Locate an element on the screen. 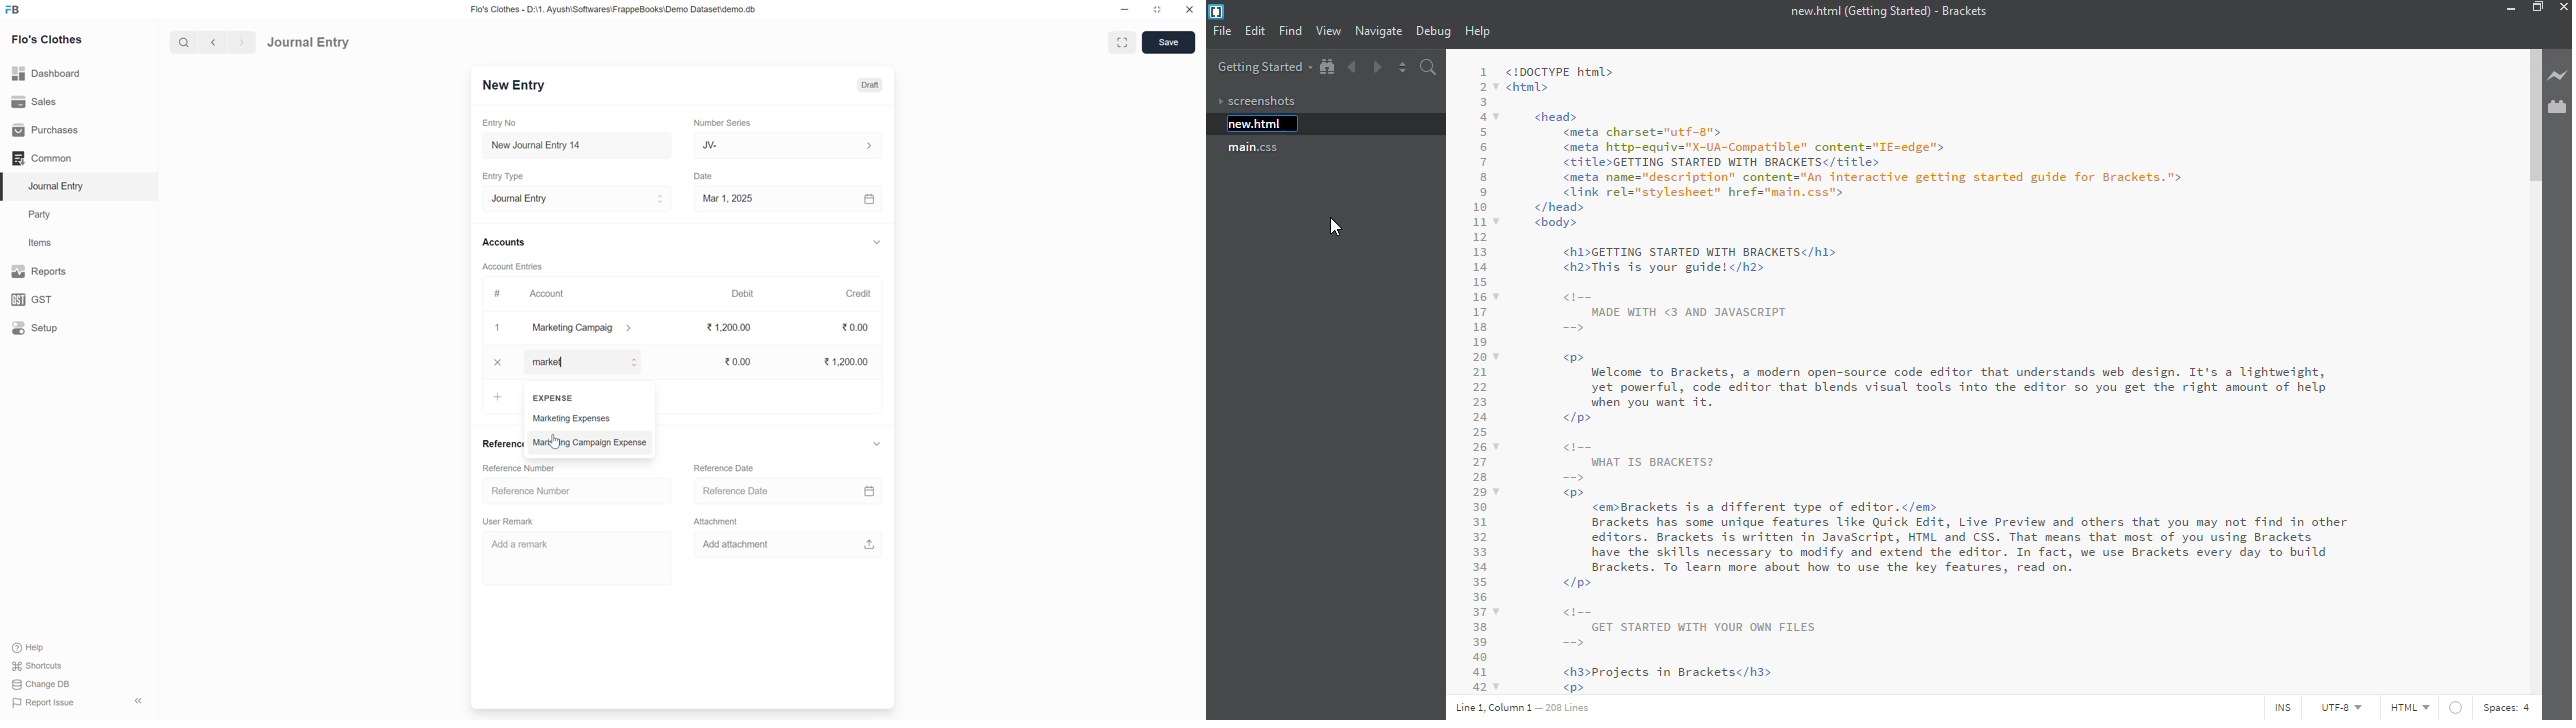  search is located at coordinates (183, 42).